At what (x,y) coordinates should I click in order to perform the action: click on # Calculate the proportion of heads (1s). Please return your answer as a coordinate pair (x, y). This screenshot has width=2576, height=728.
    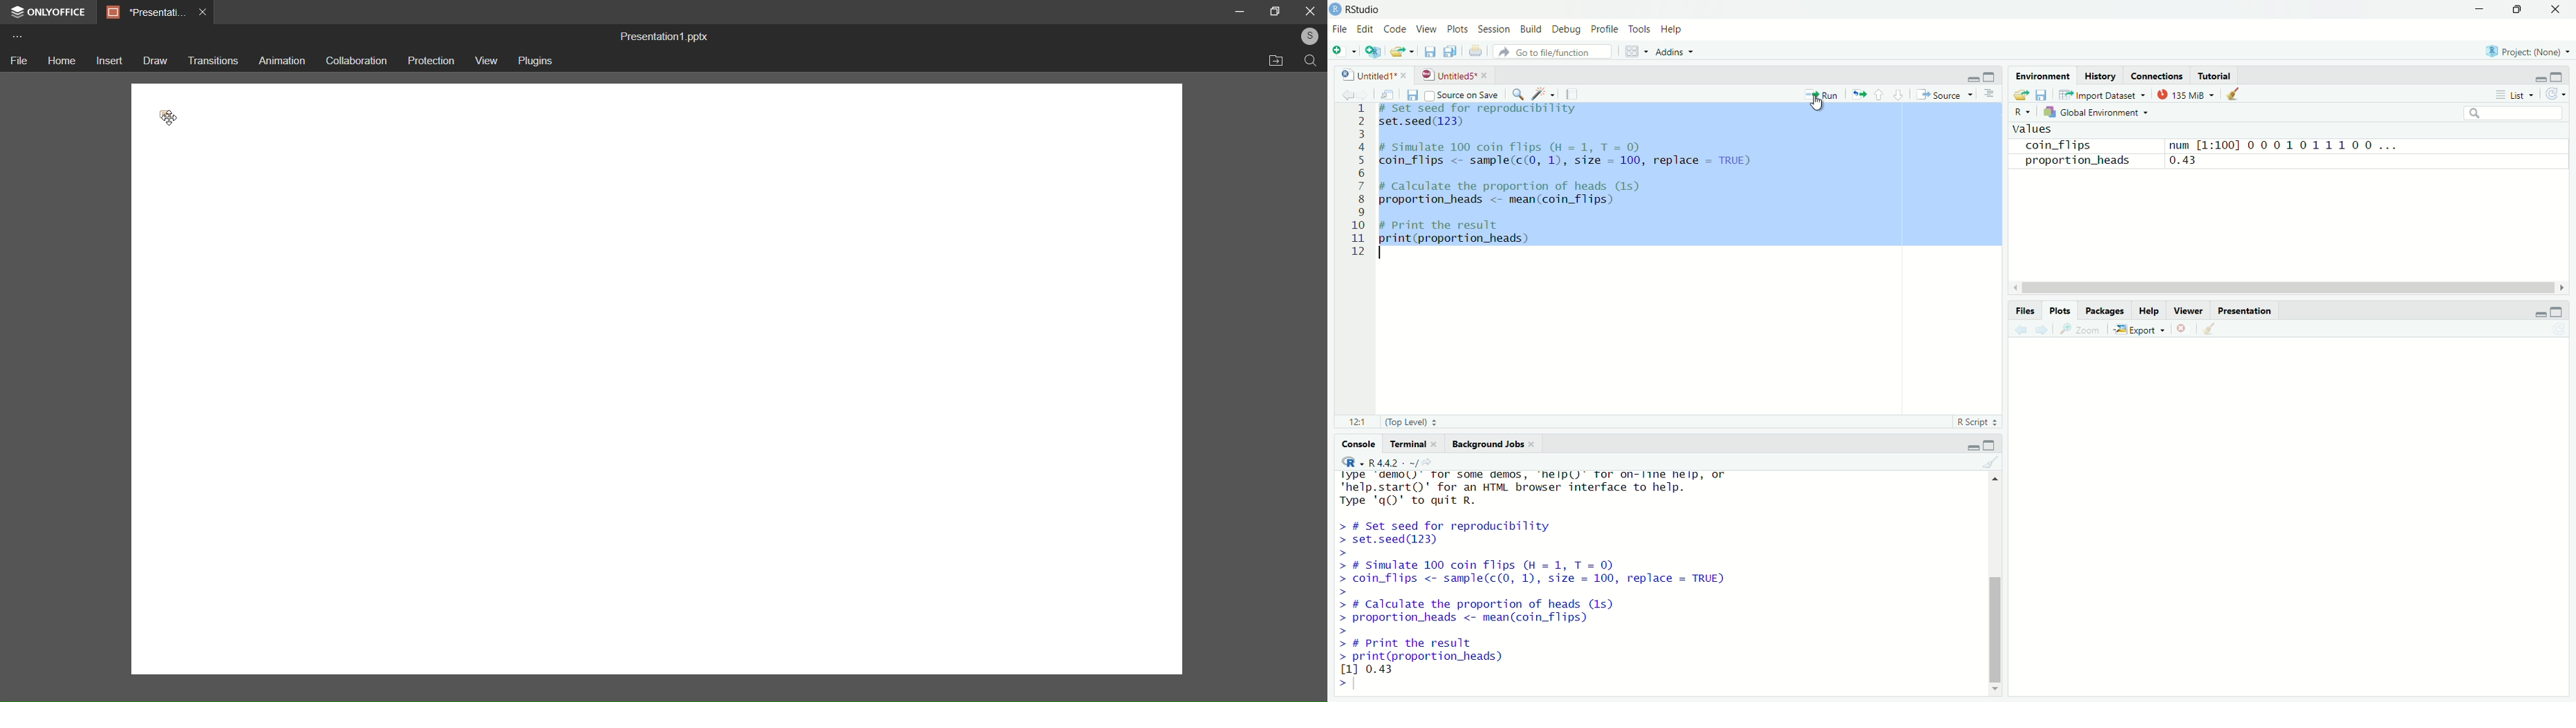
    Looking at the image, I should click on (1526, 187).